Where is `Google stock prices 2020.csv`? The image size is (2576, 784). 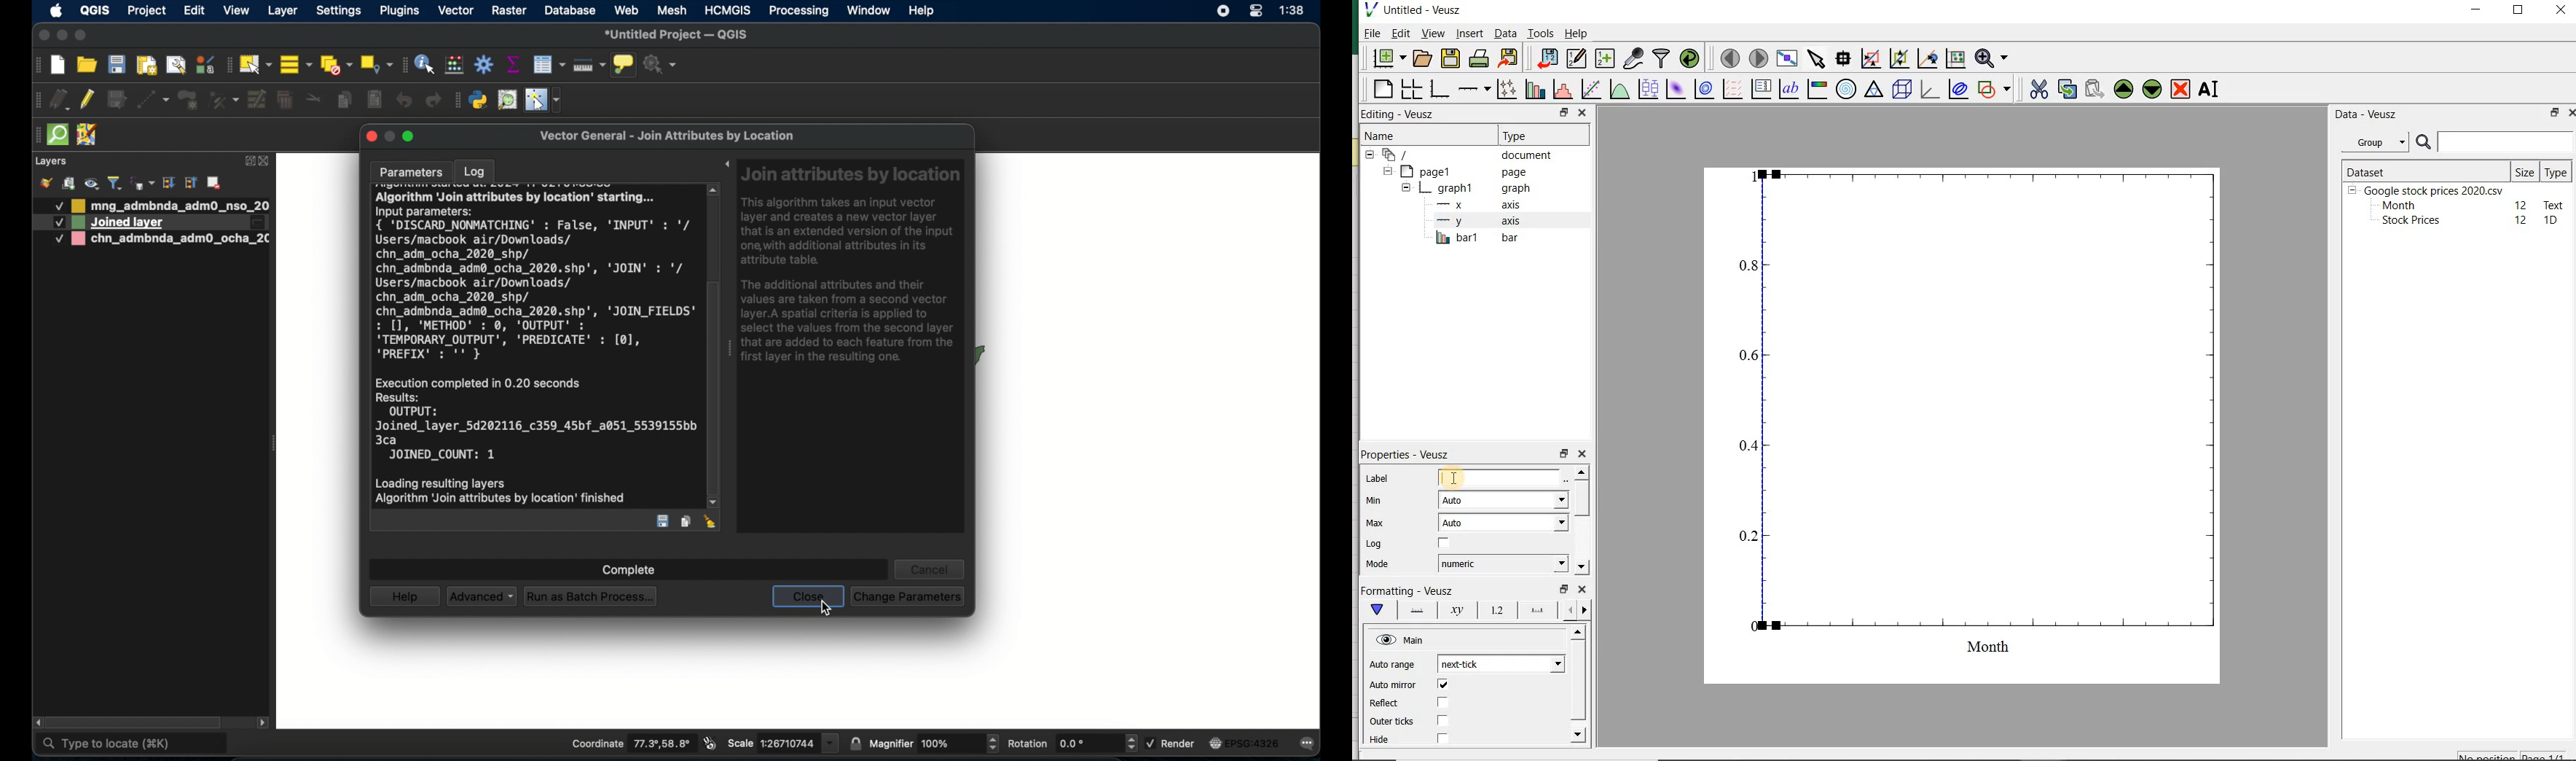 Google stock prices 2020.csv is located at coordinates (2428, 190).